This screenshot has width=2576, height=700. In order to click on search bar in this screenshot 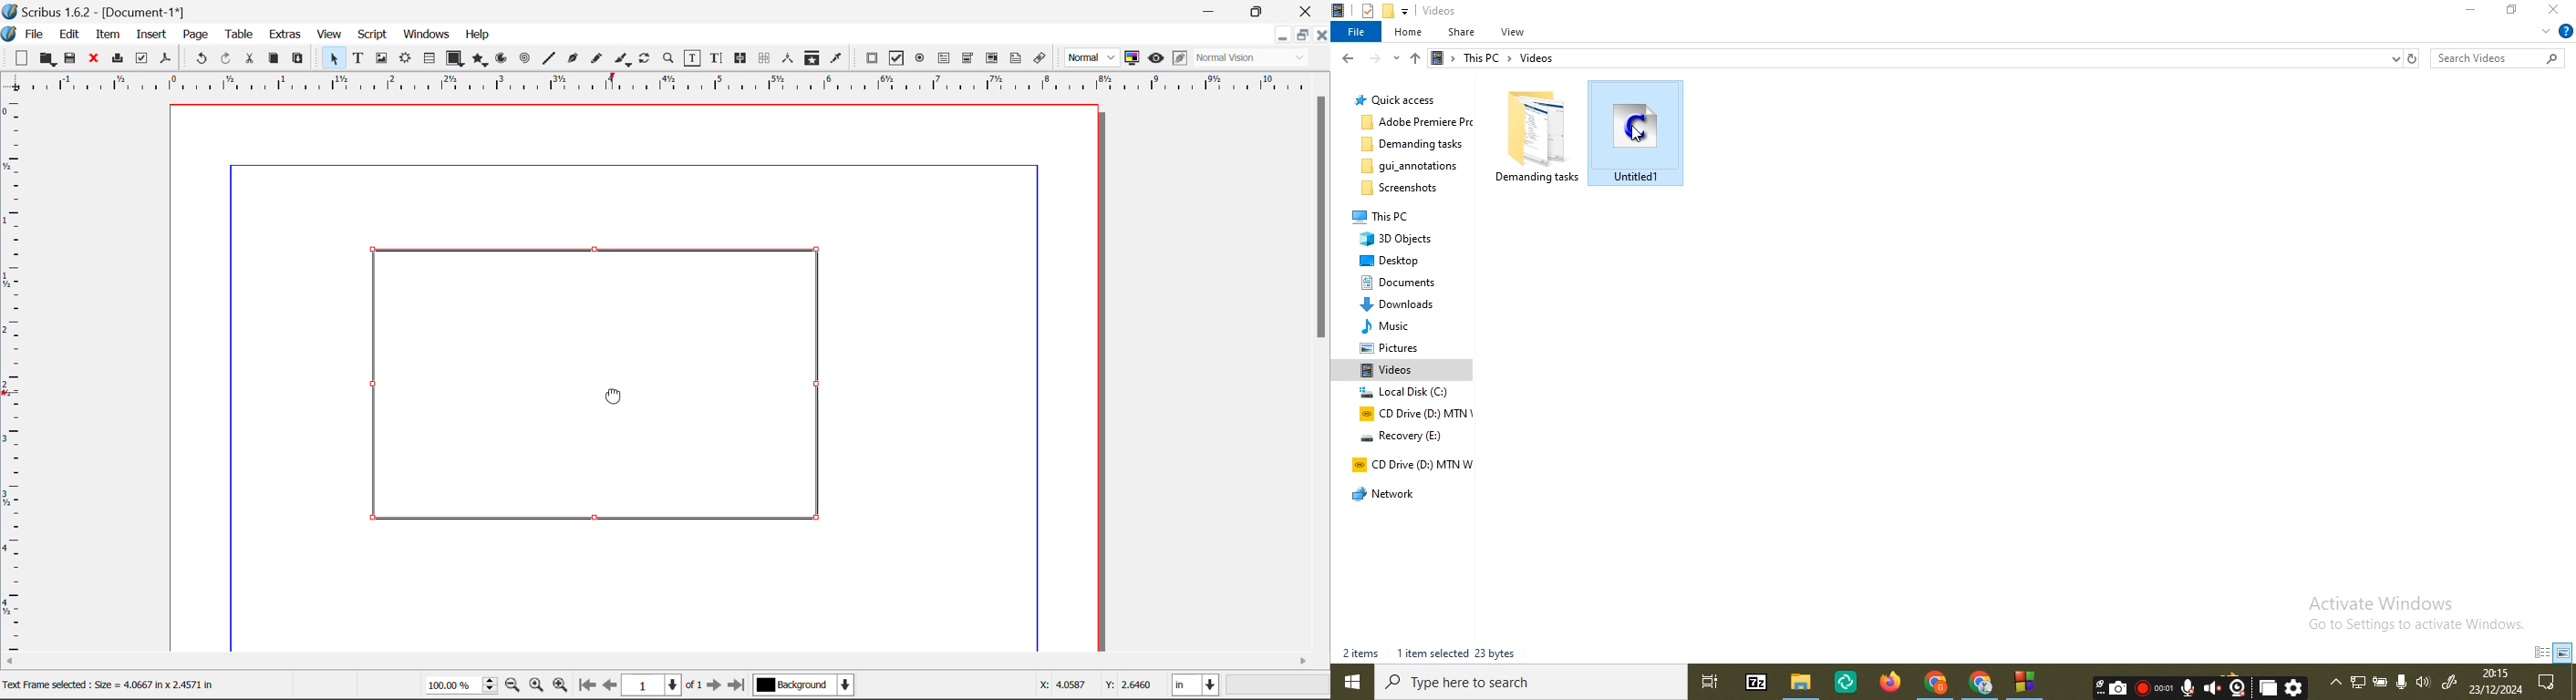, I will do `click(2497, 57)`.